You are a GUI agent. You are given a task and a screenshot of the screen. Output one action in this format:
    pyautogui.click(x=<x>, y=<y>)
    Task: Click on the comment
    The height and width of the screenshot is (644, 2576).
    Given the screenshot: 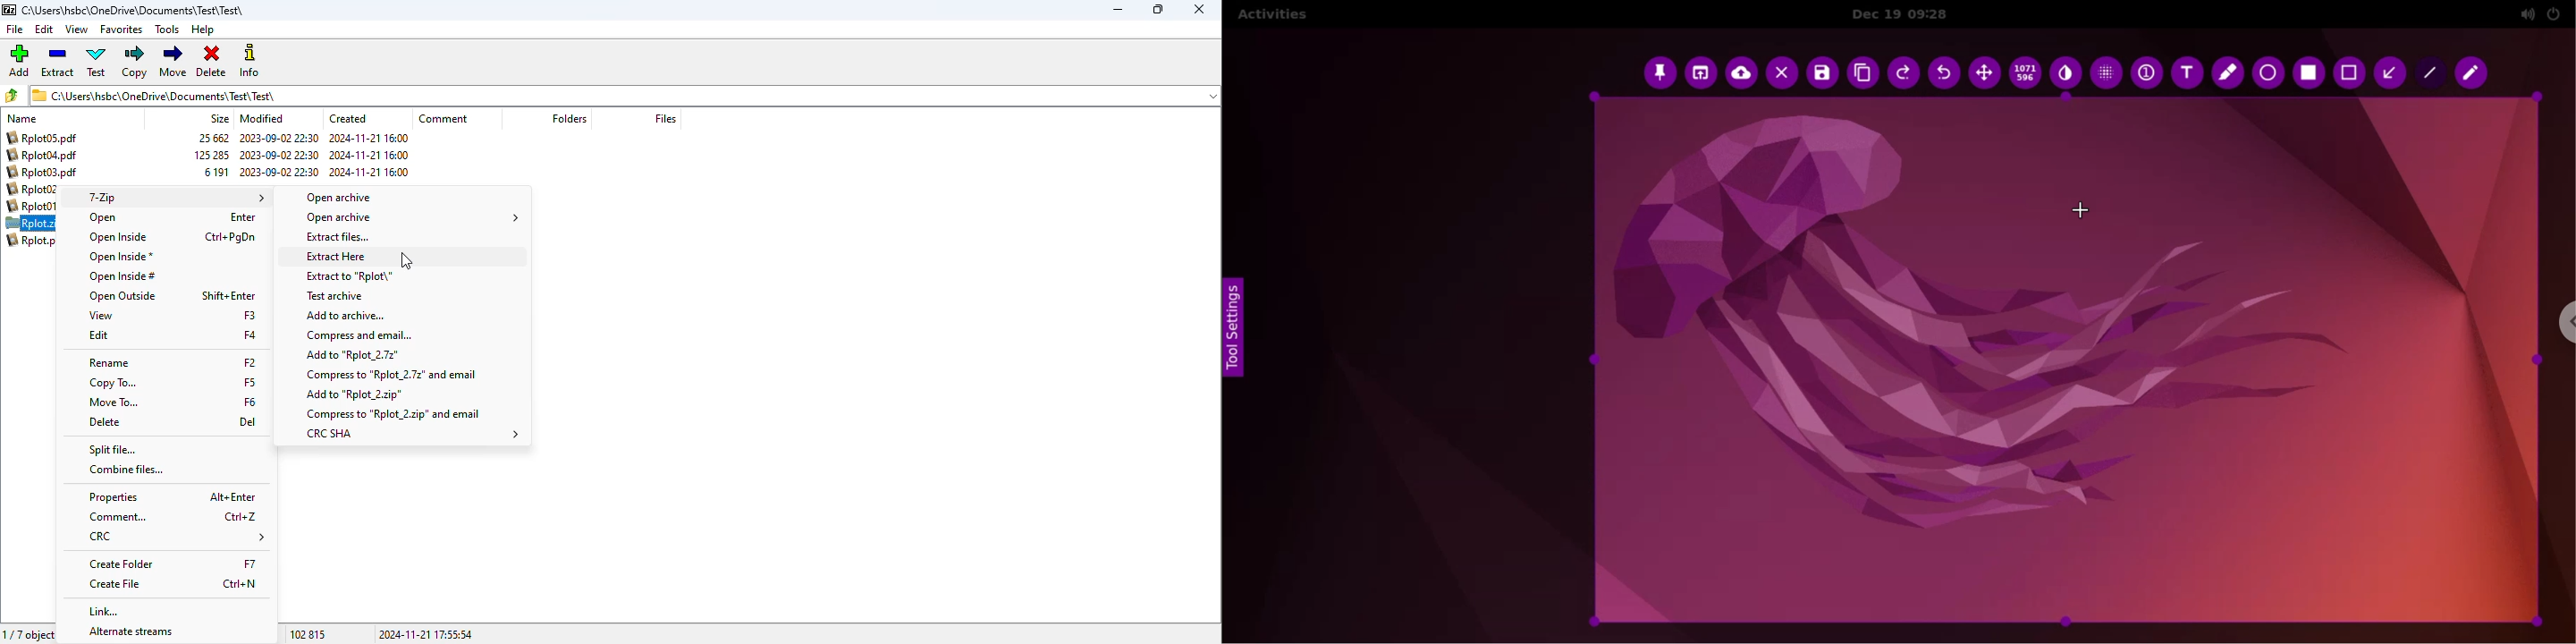 What is the action you would take?
    pyautogui.click(x=443, y=118)
    